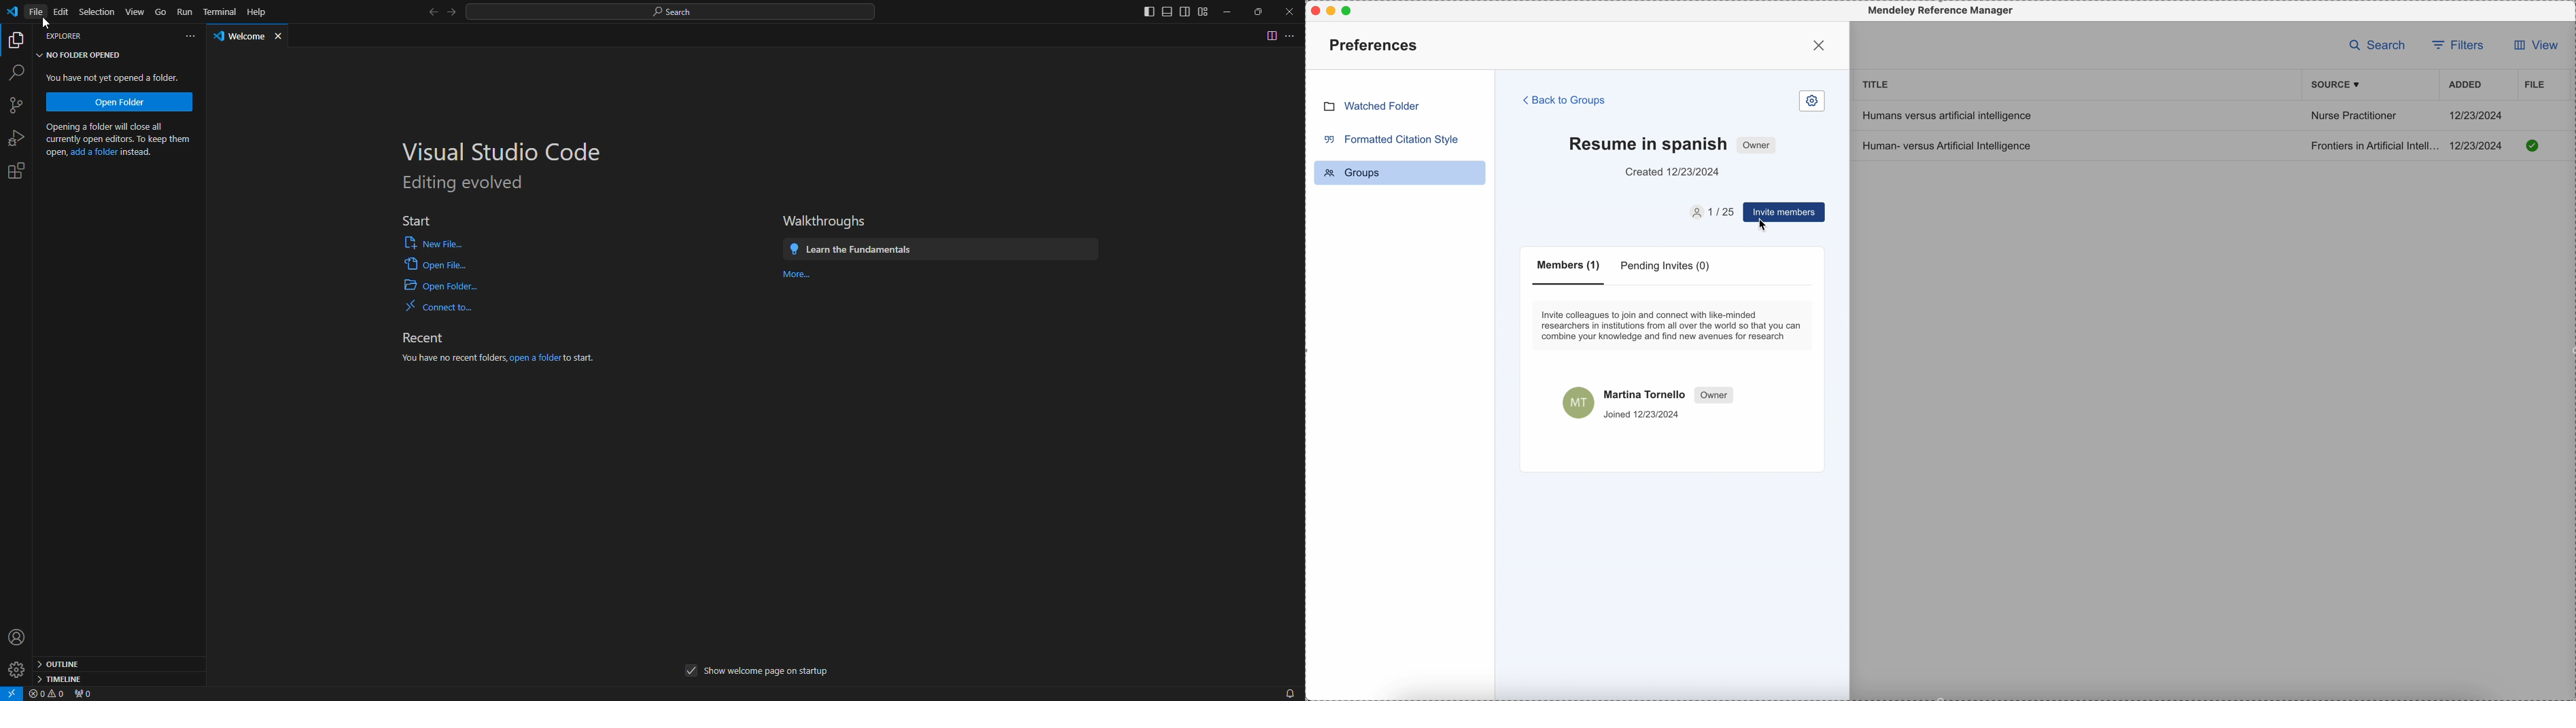 The height and width of the screenshot is (728, 2576). Describe the element at coordinates (2533, 145) in the screenshot. I see `Checkmark` at that location.